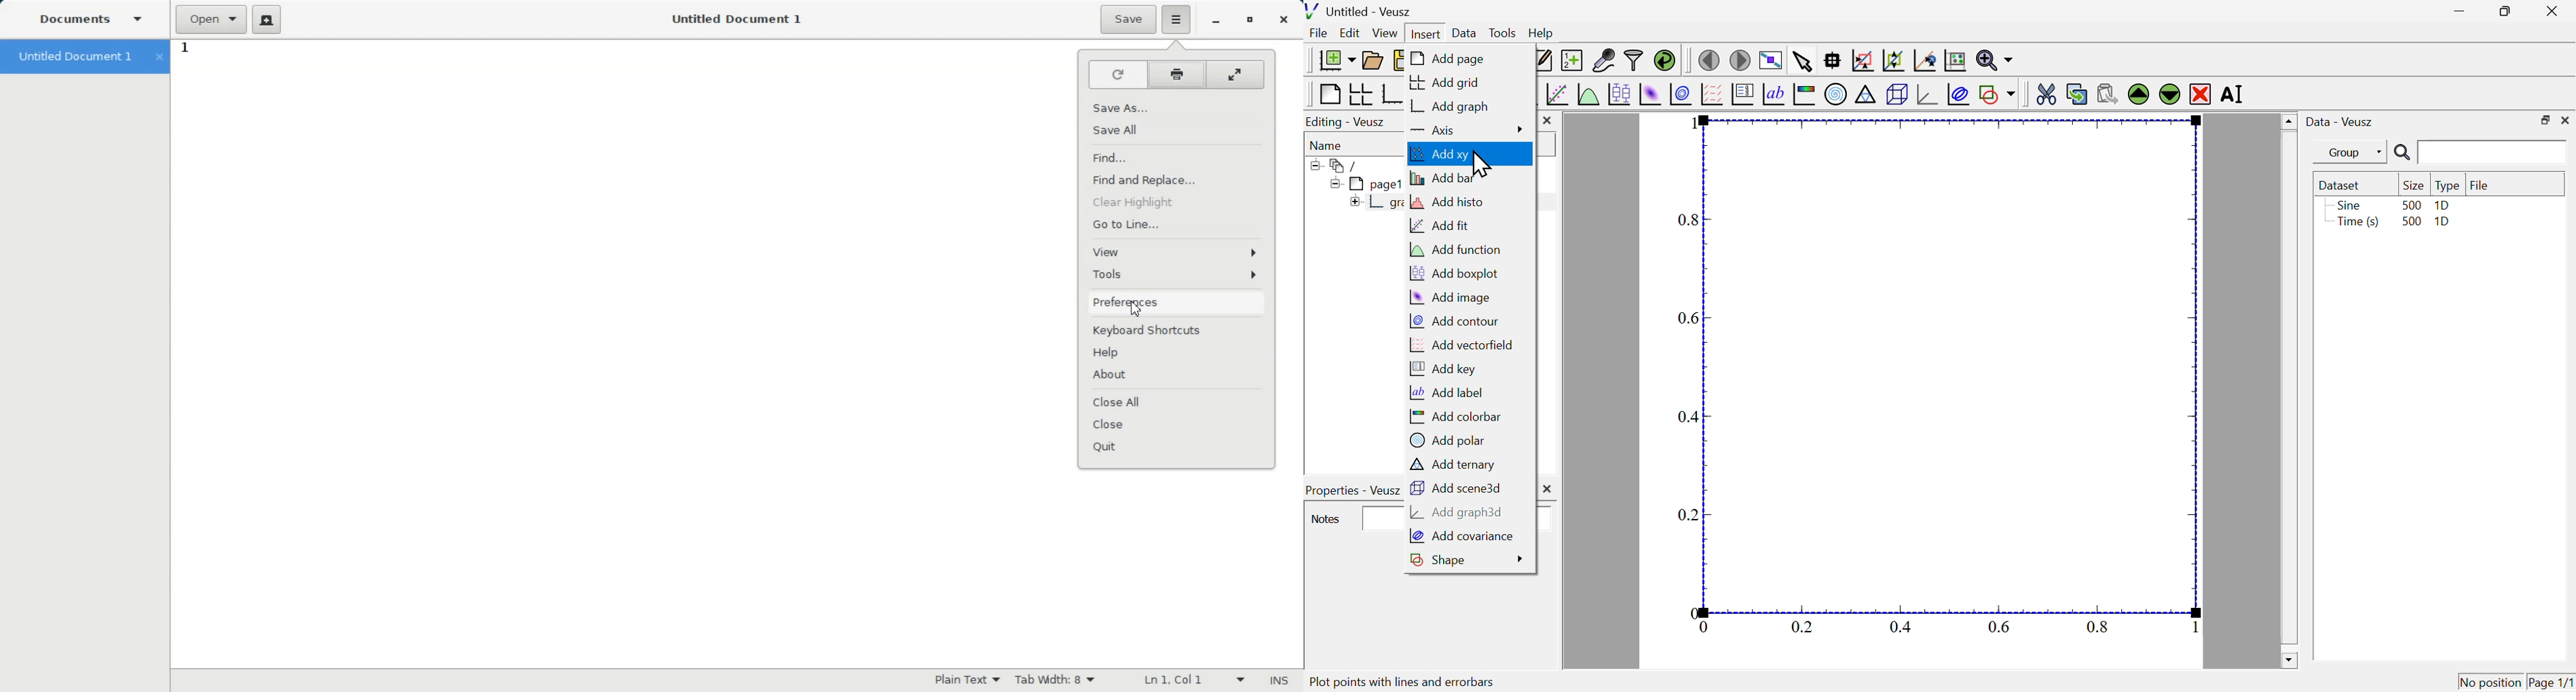 Image resolution: width=2576 pixels, height=700 pixels. Describe the element at coordinates (2289, 390) in the screenshot. I see `scrollbar` at that location.